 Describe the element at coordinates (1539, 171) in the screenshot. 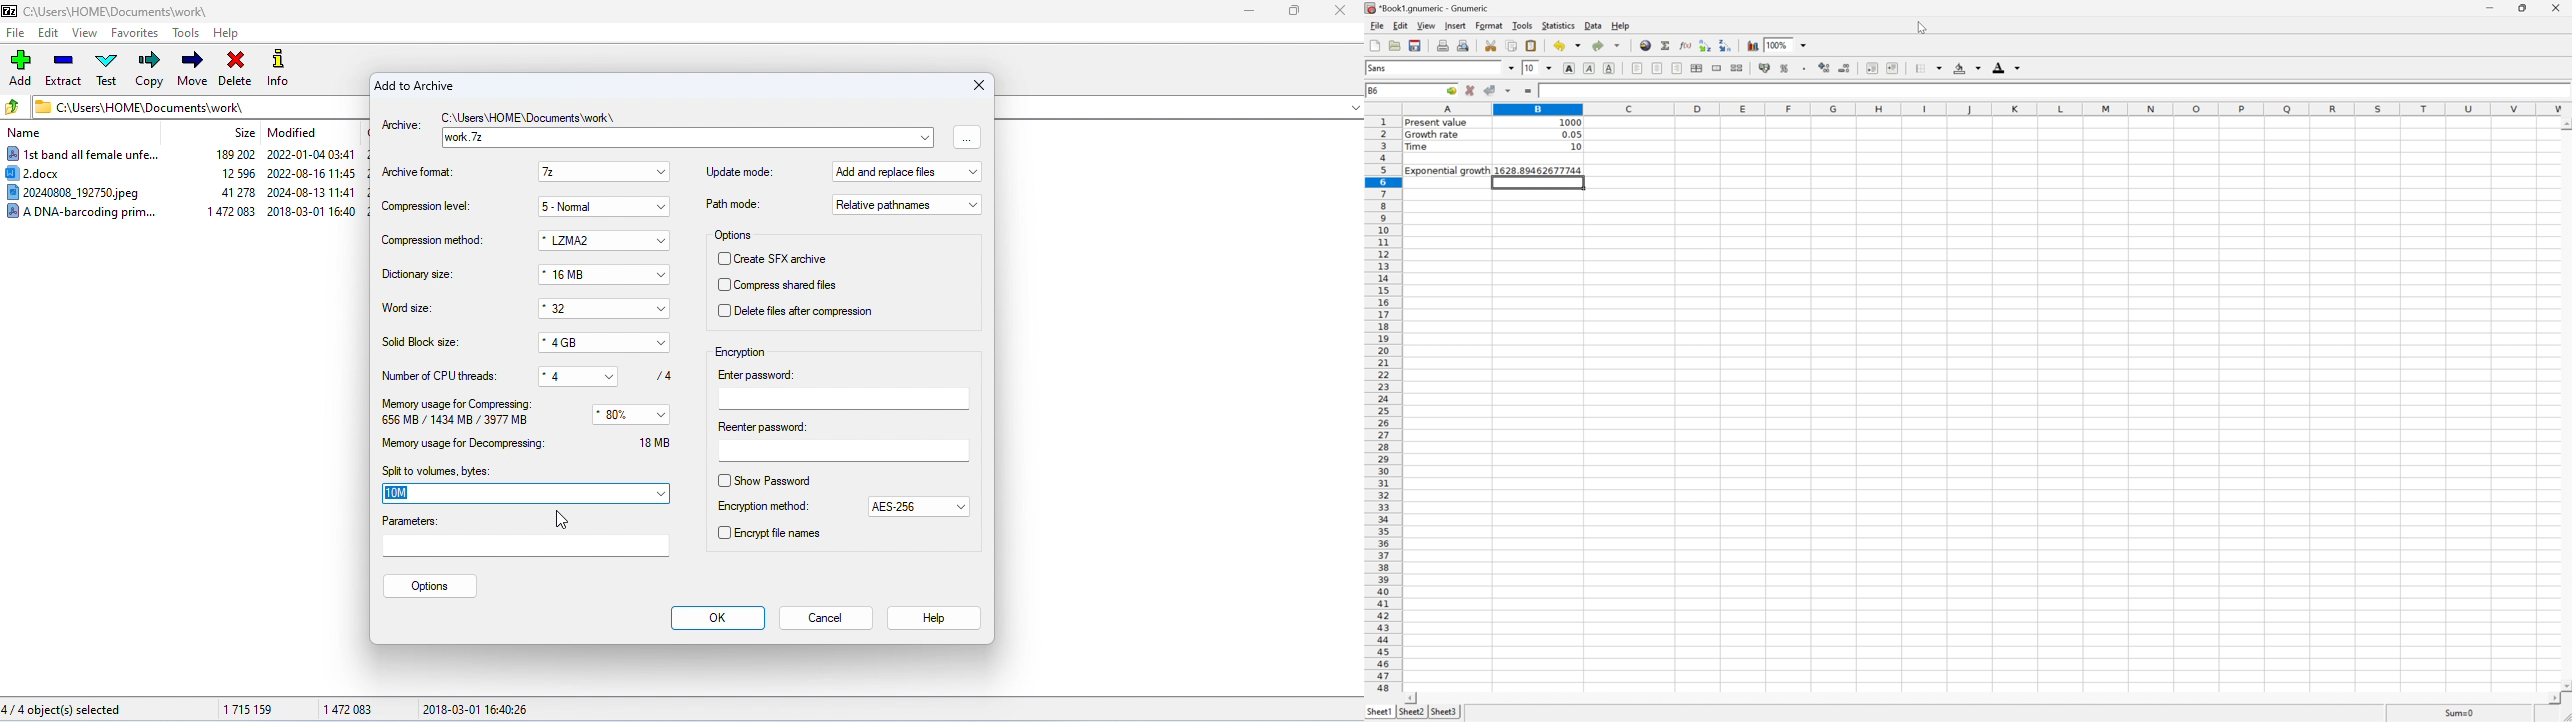

I see `1628.89462677744` at that location.